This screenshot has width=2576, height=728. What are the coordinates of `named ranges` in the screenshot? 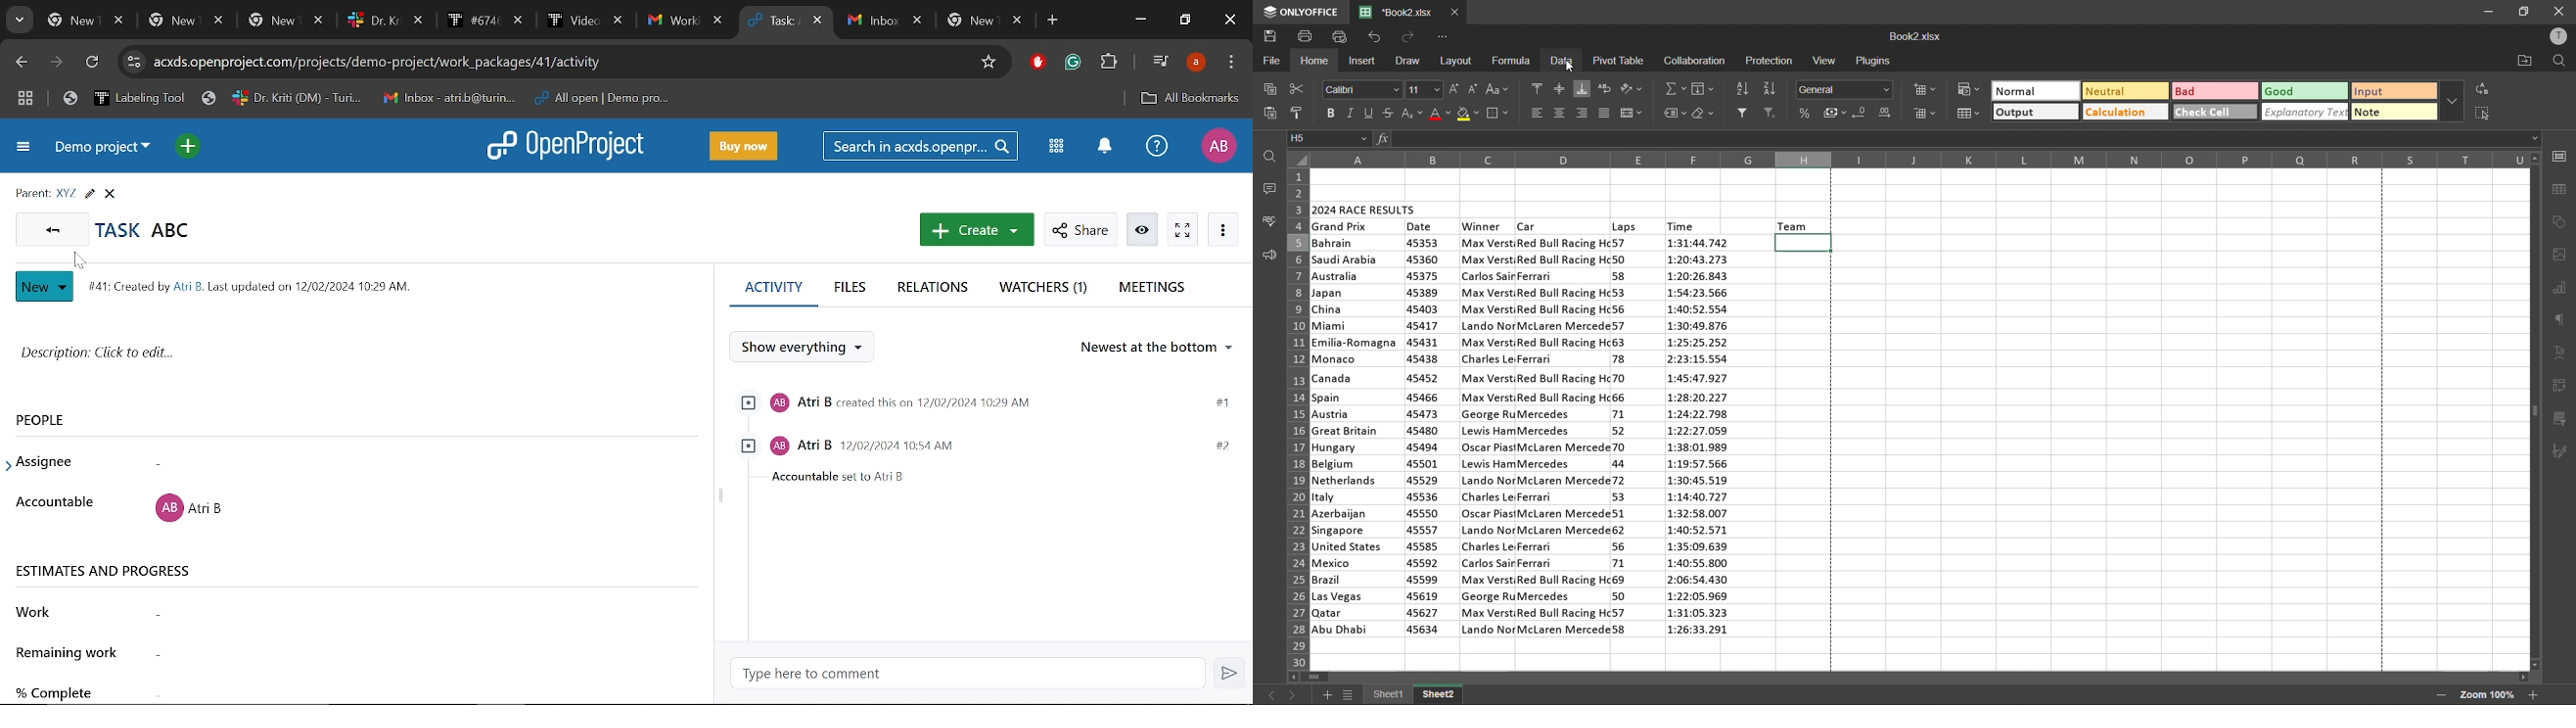 It's located at (1673, 113).